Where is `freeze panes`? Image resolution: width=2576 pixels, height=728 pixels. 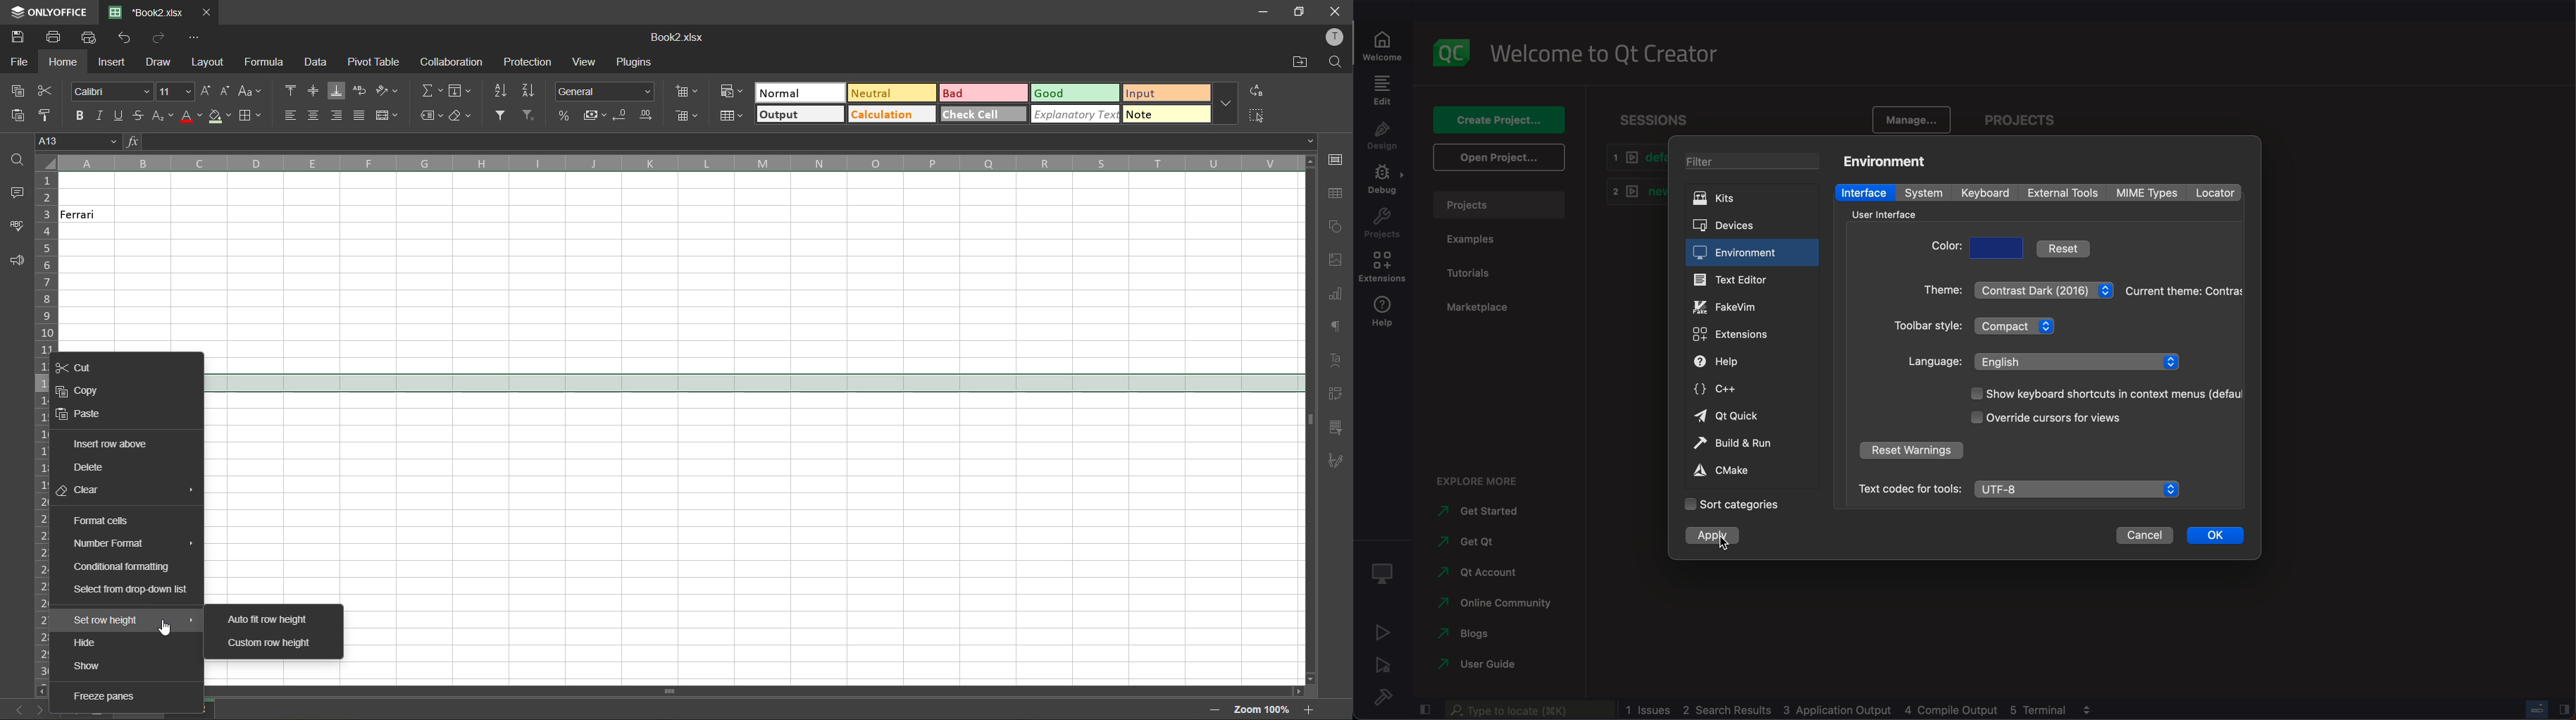 freeze panes is located at coordinates (105, 698).